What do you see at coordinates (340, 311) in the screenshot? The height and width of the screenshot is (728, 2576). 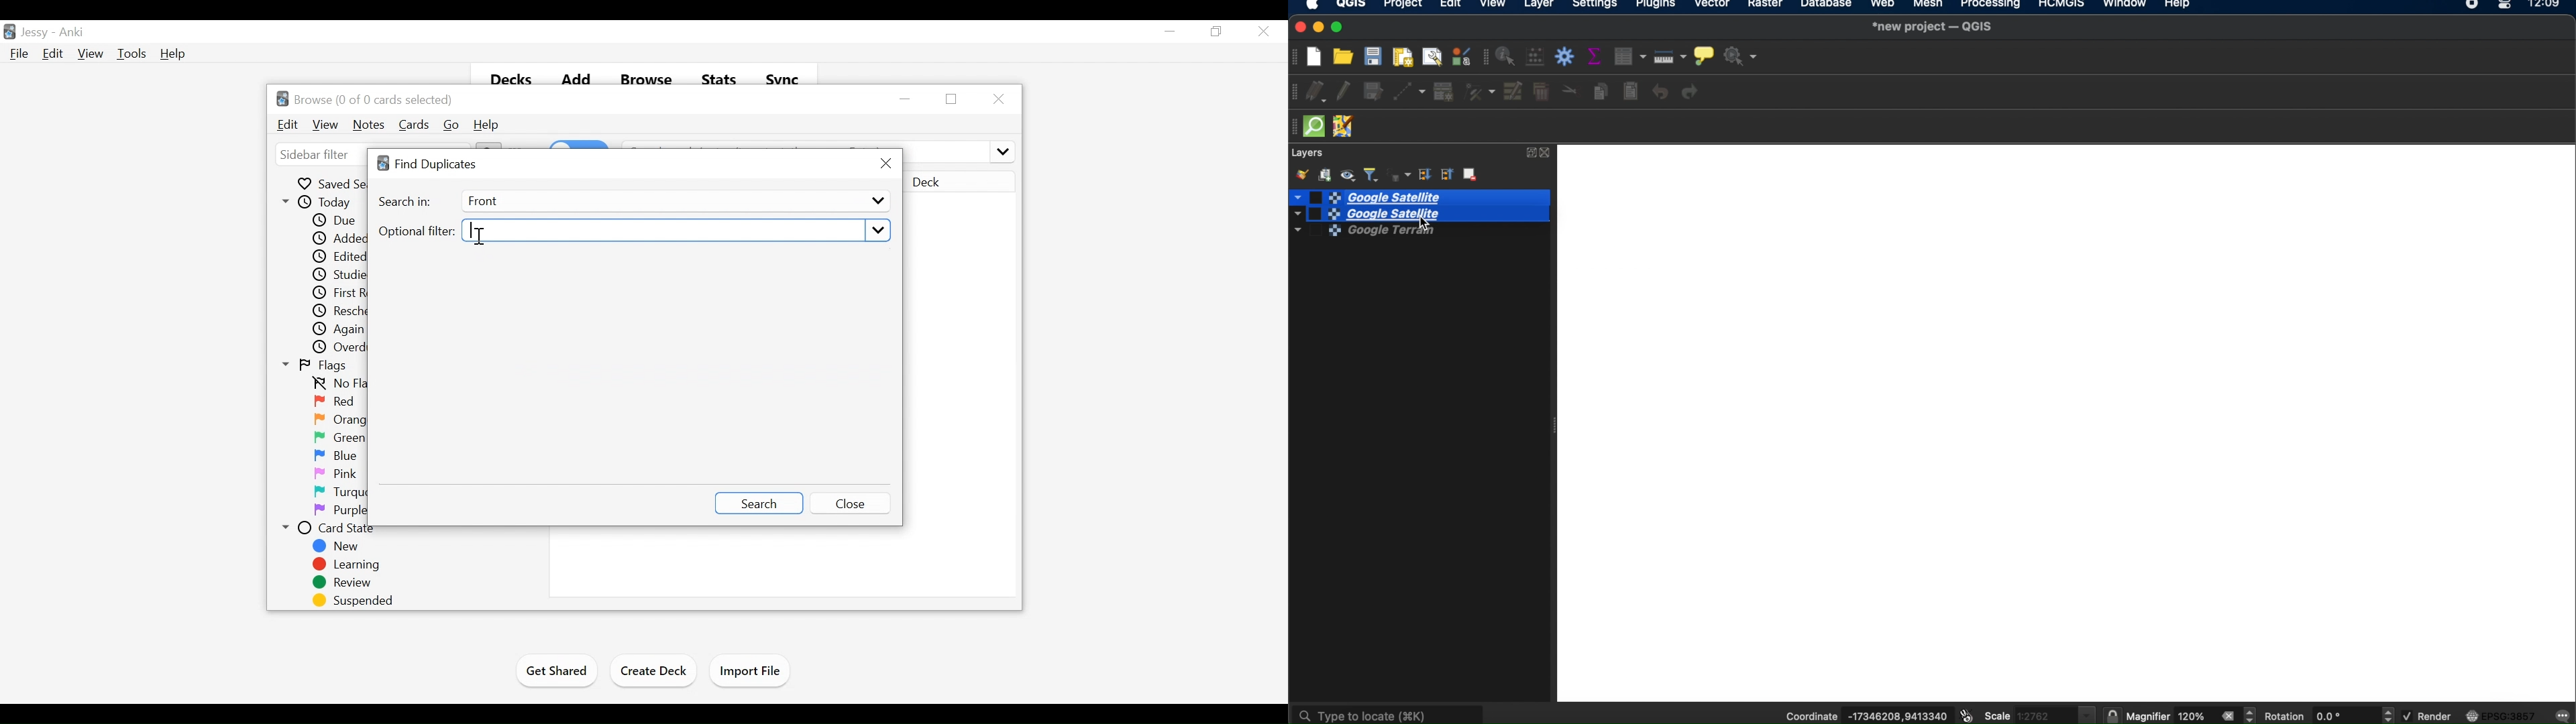 I see `Rescheduled` at bounding box center [340, 311].